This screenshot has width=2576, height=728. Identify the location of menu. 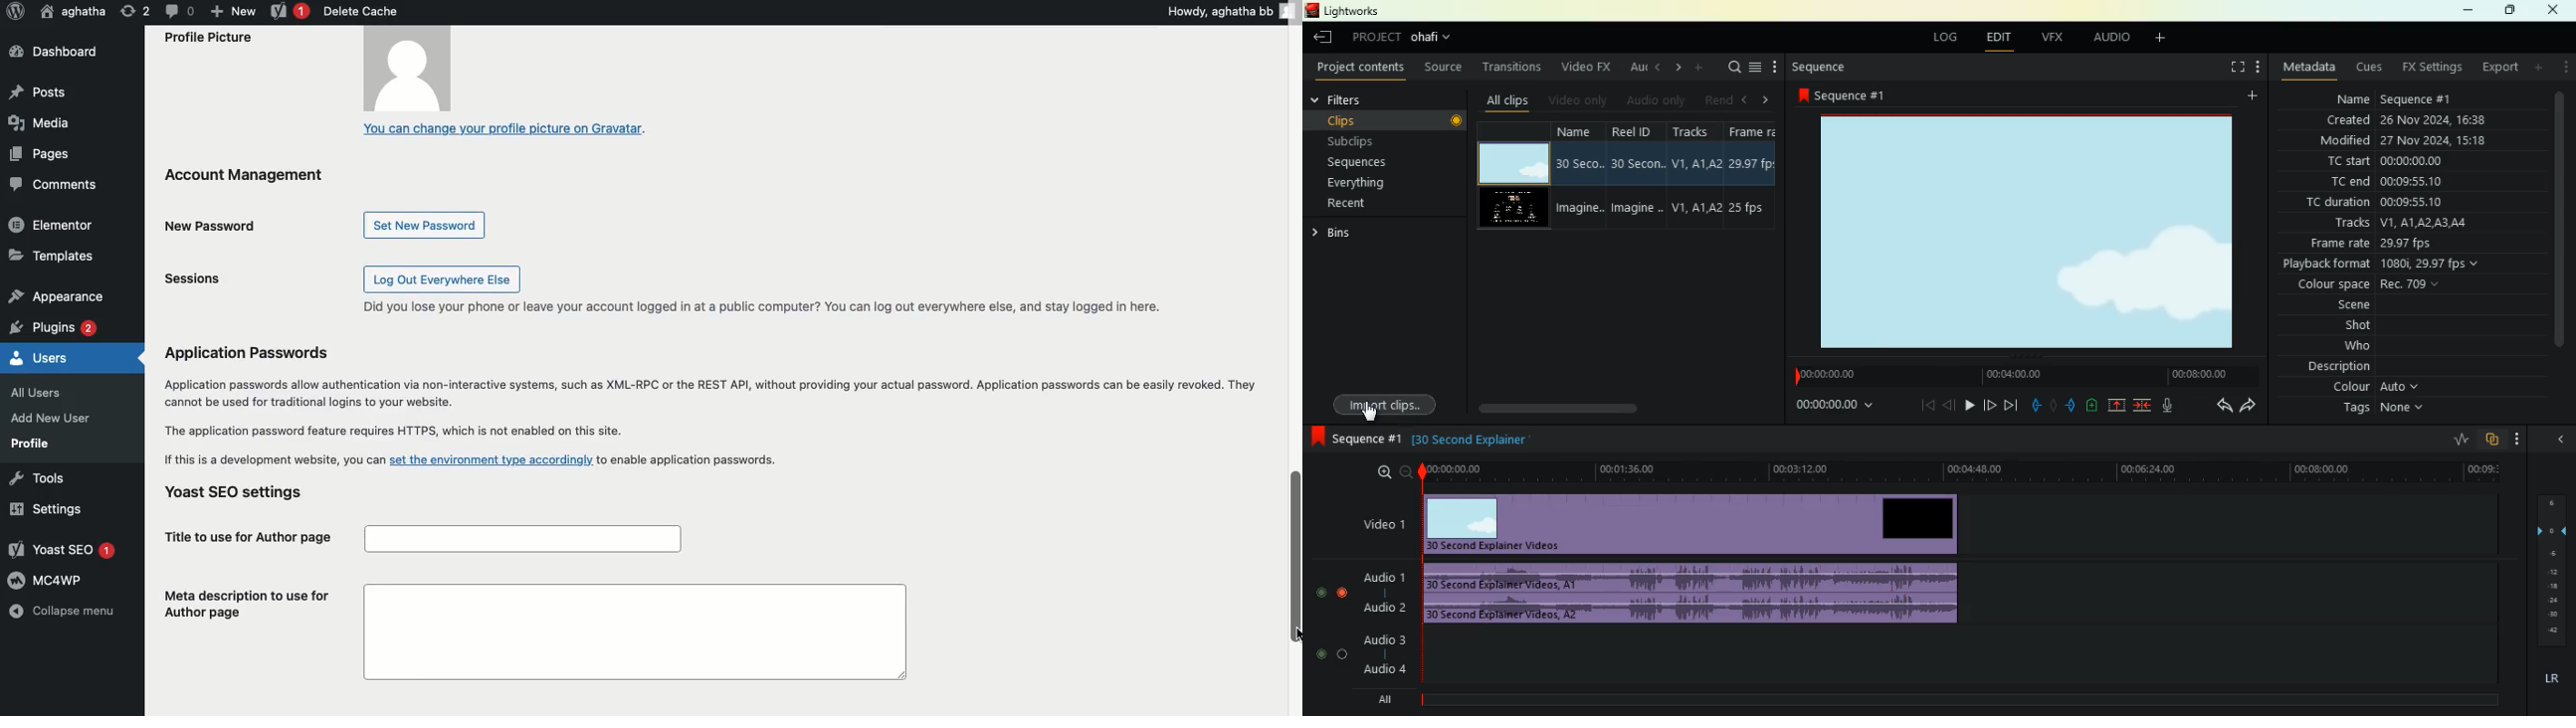
(1755, 69).